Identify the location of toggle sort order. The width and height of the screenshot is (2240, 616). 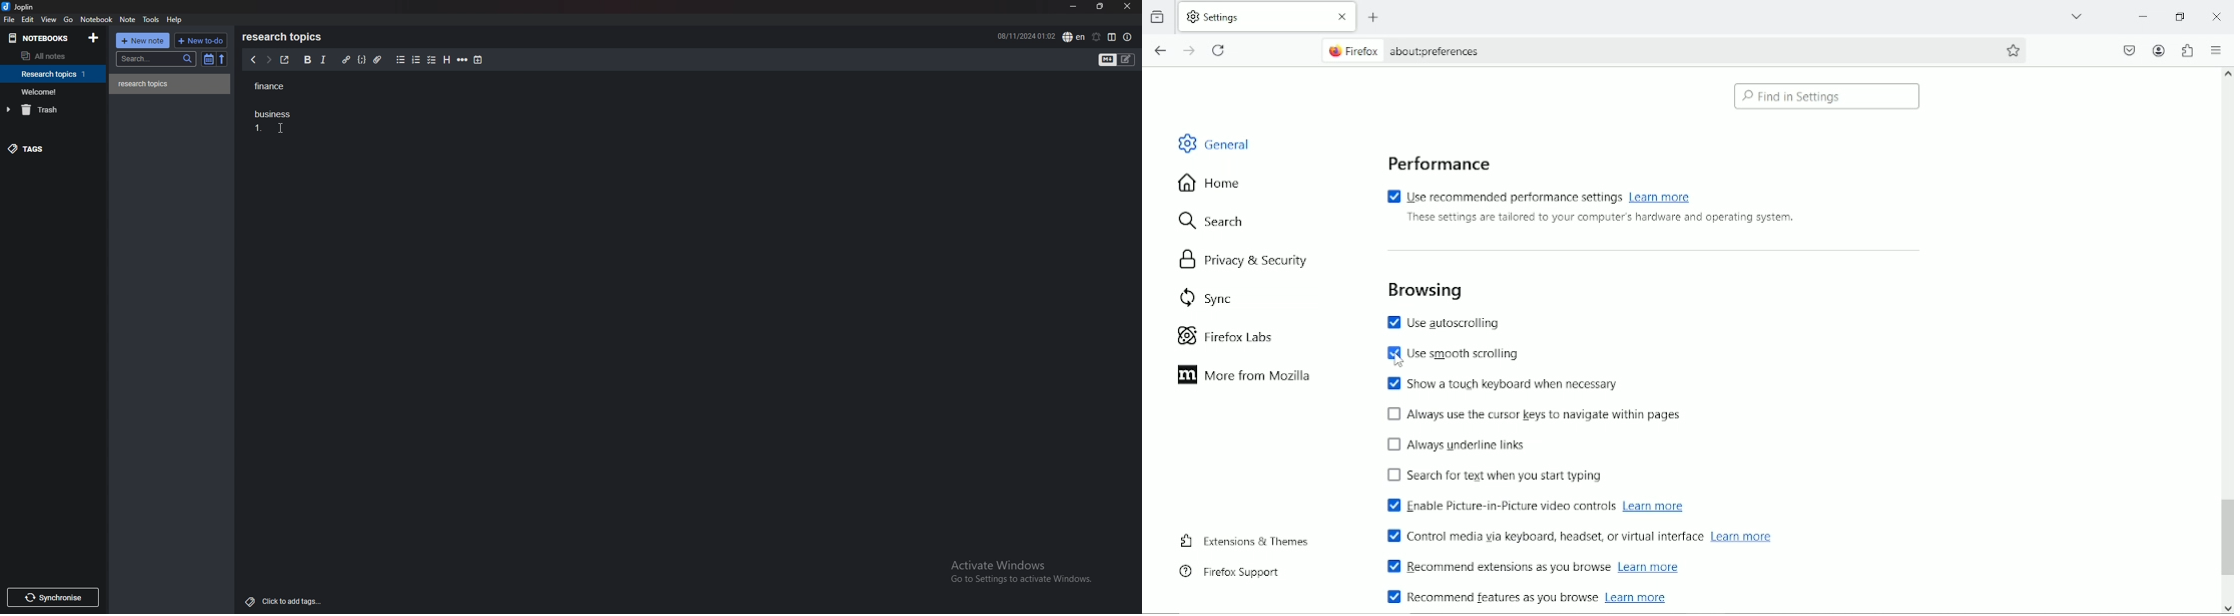
(209, 59).